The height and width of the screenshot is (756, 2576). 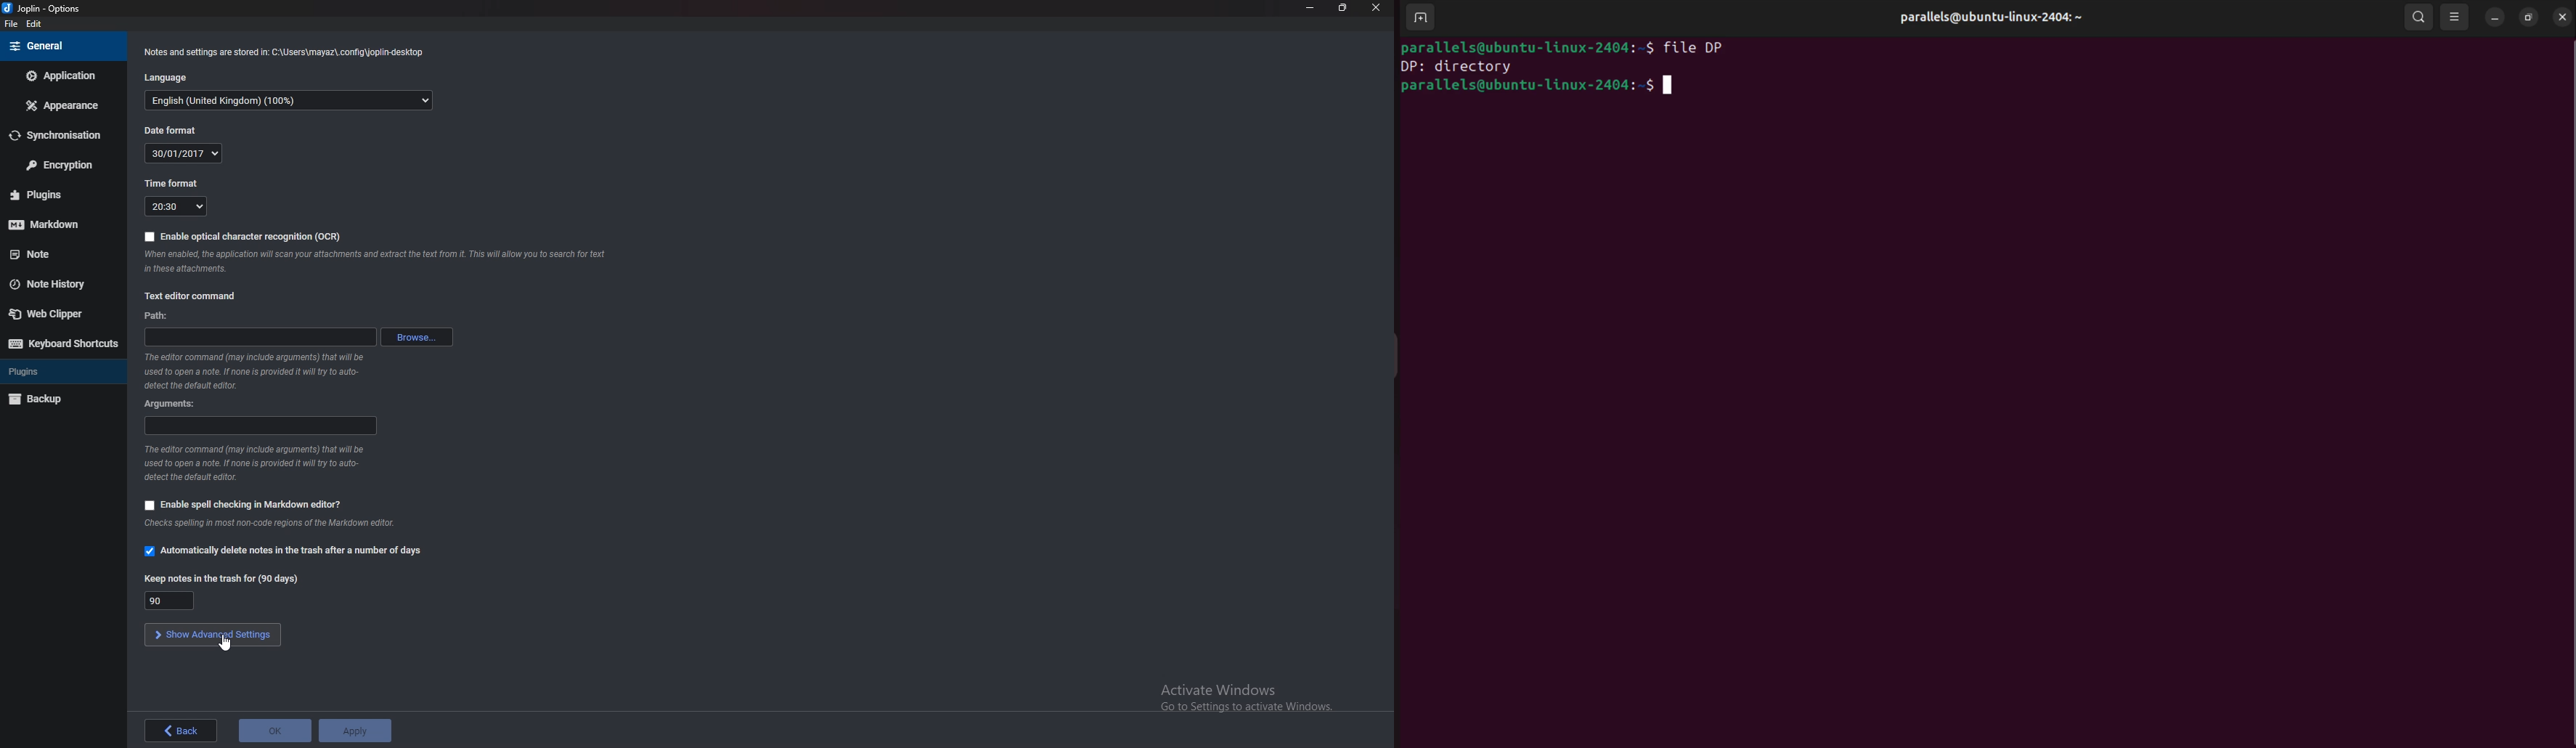 What do you see at coordinates (65, 163) in the screenshot?
I see `Encryption` at bounding box center [65, 163].